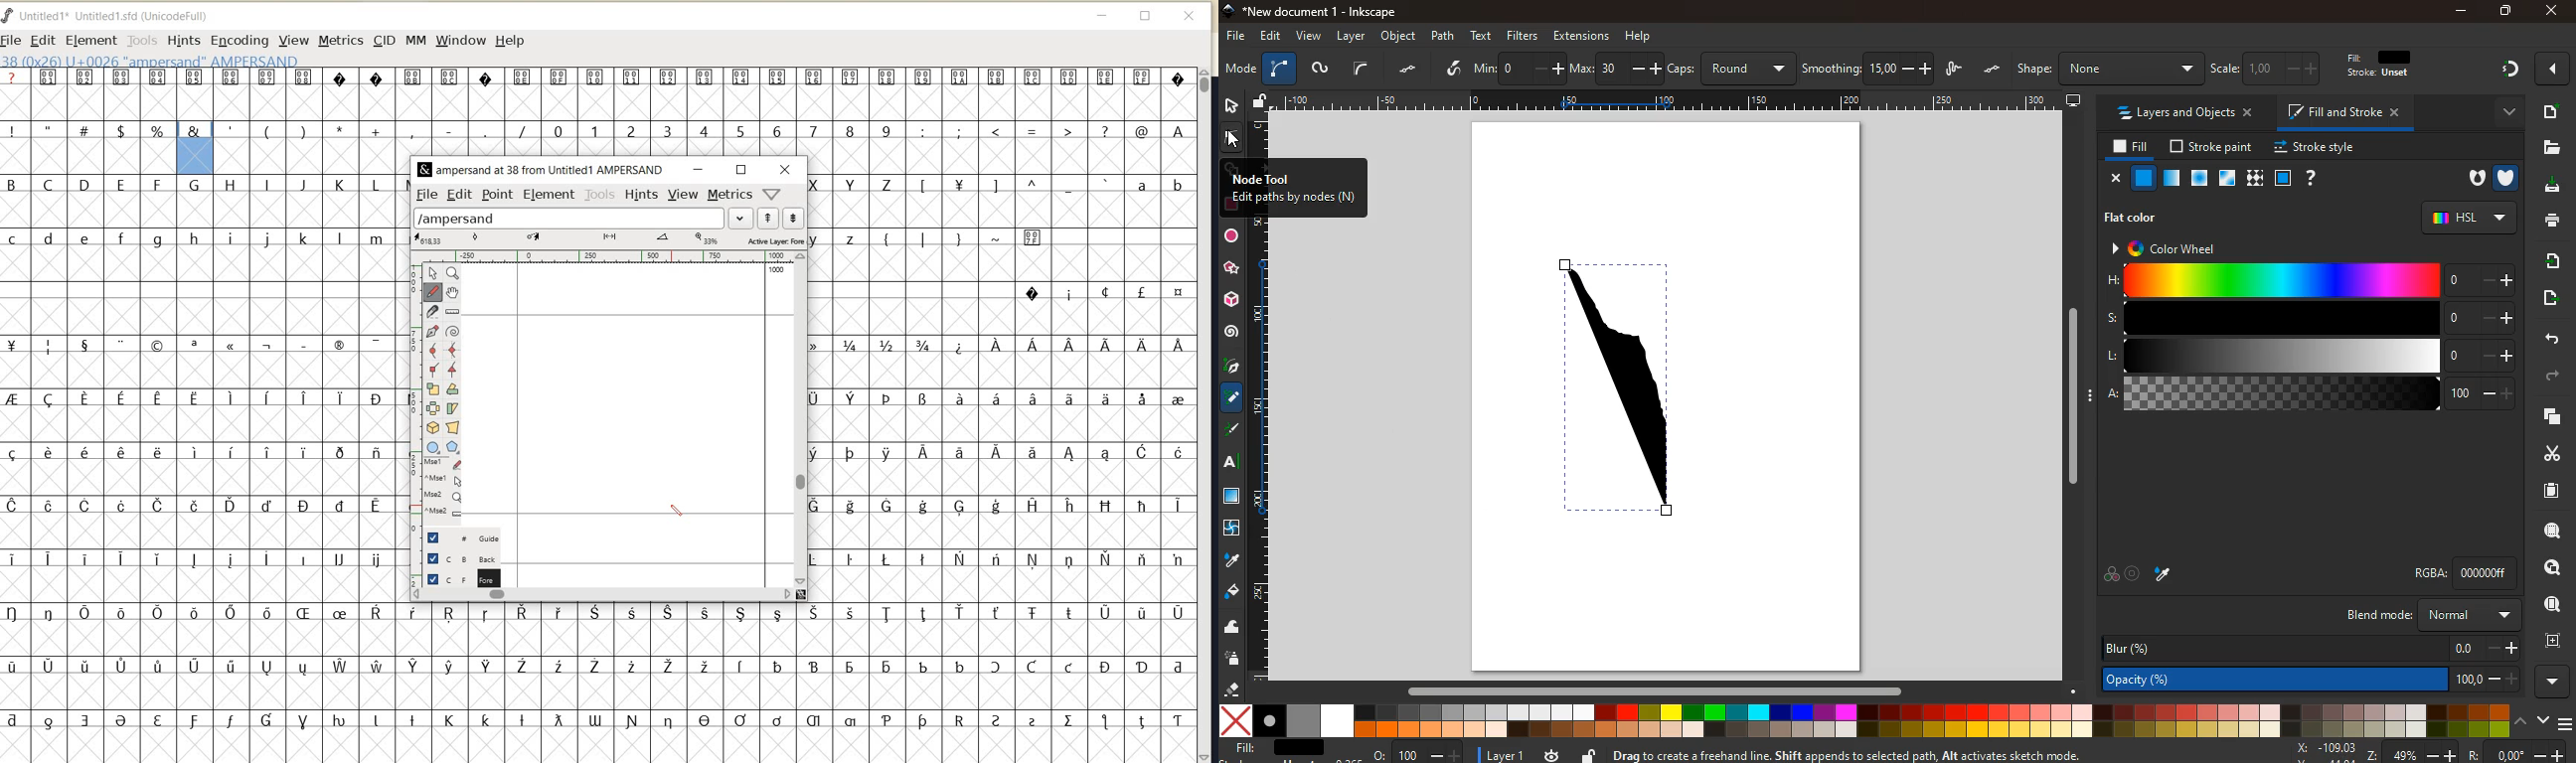 The width and height of the screenshot is (2576, 784). What do you see at coordinates (1236, 462) in the screenshot?
I see `Text tool` at bounding box center [1236, 462].